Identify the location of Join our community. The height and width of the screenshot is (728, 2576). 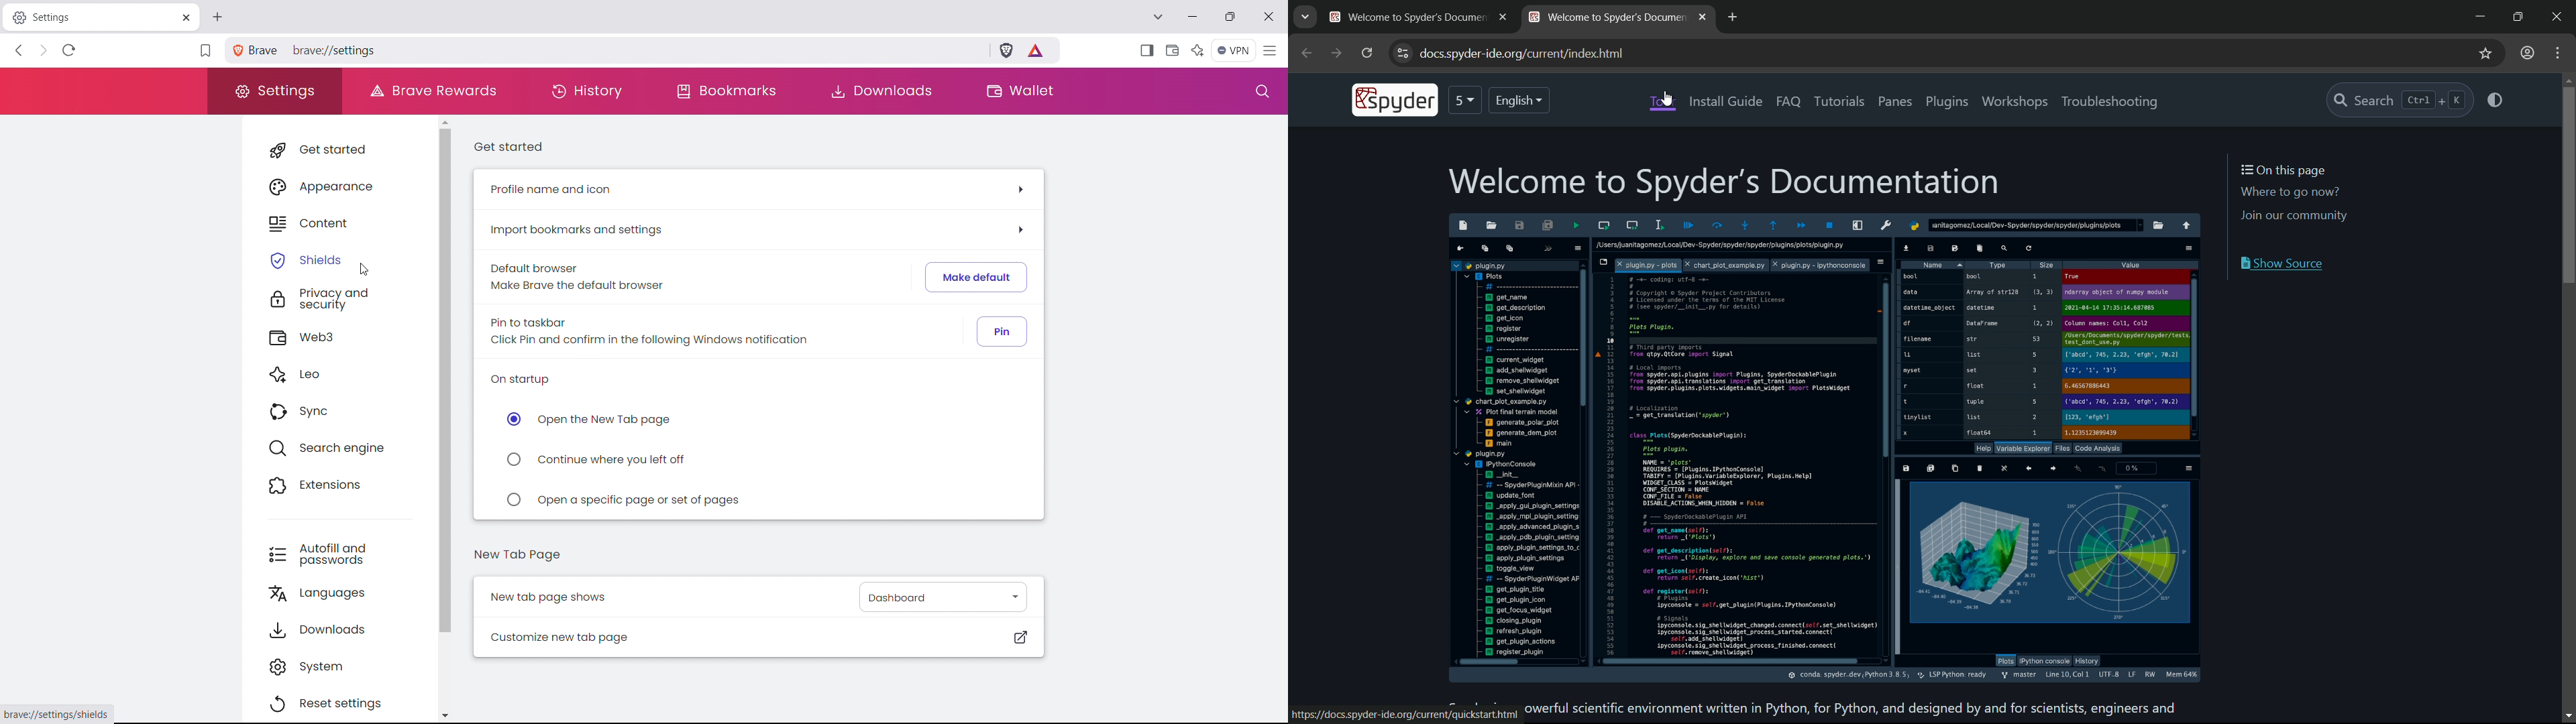
(2302, 217).